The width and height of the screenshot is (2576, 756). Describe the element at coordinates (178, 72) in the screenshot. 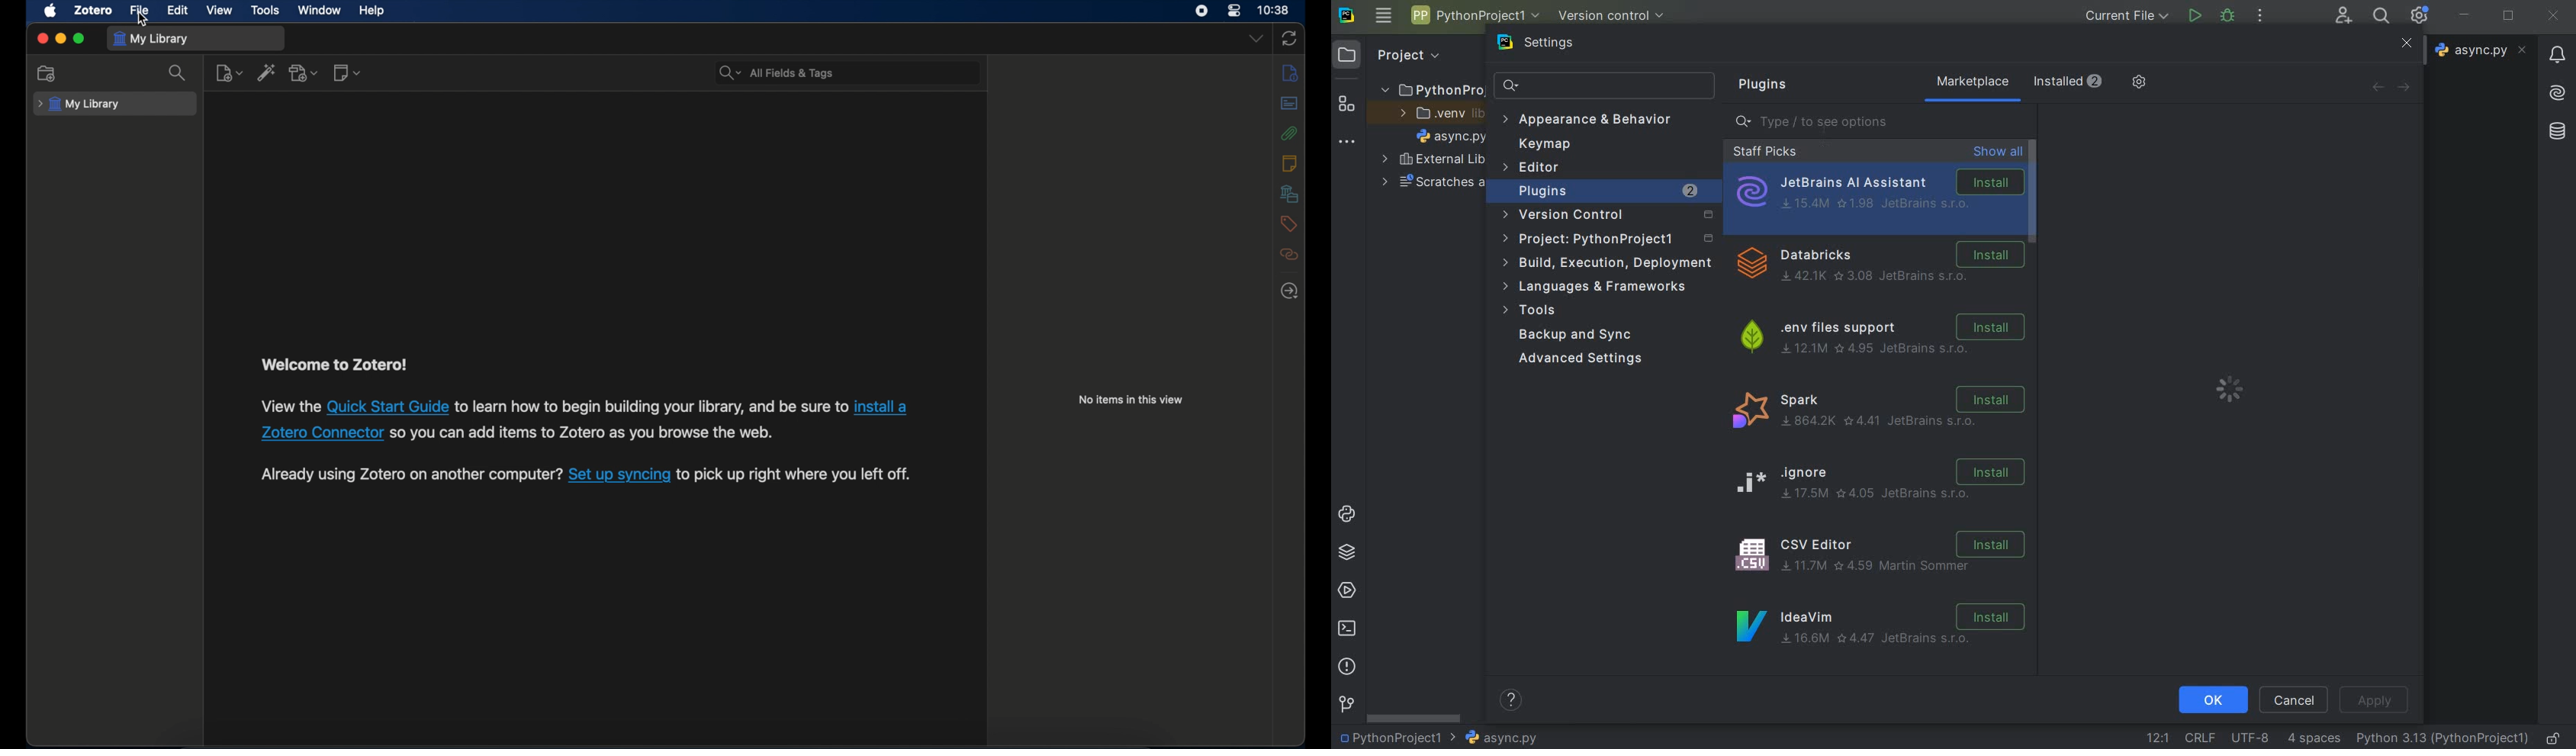

I see `search` at that location.